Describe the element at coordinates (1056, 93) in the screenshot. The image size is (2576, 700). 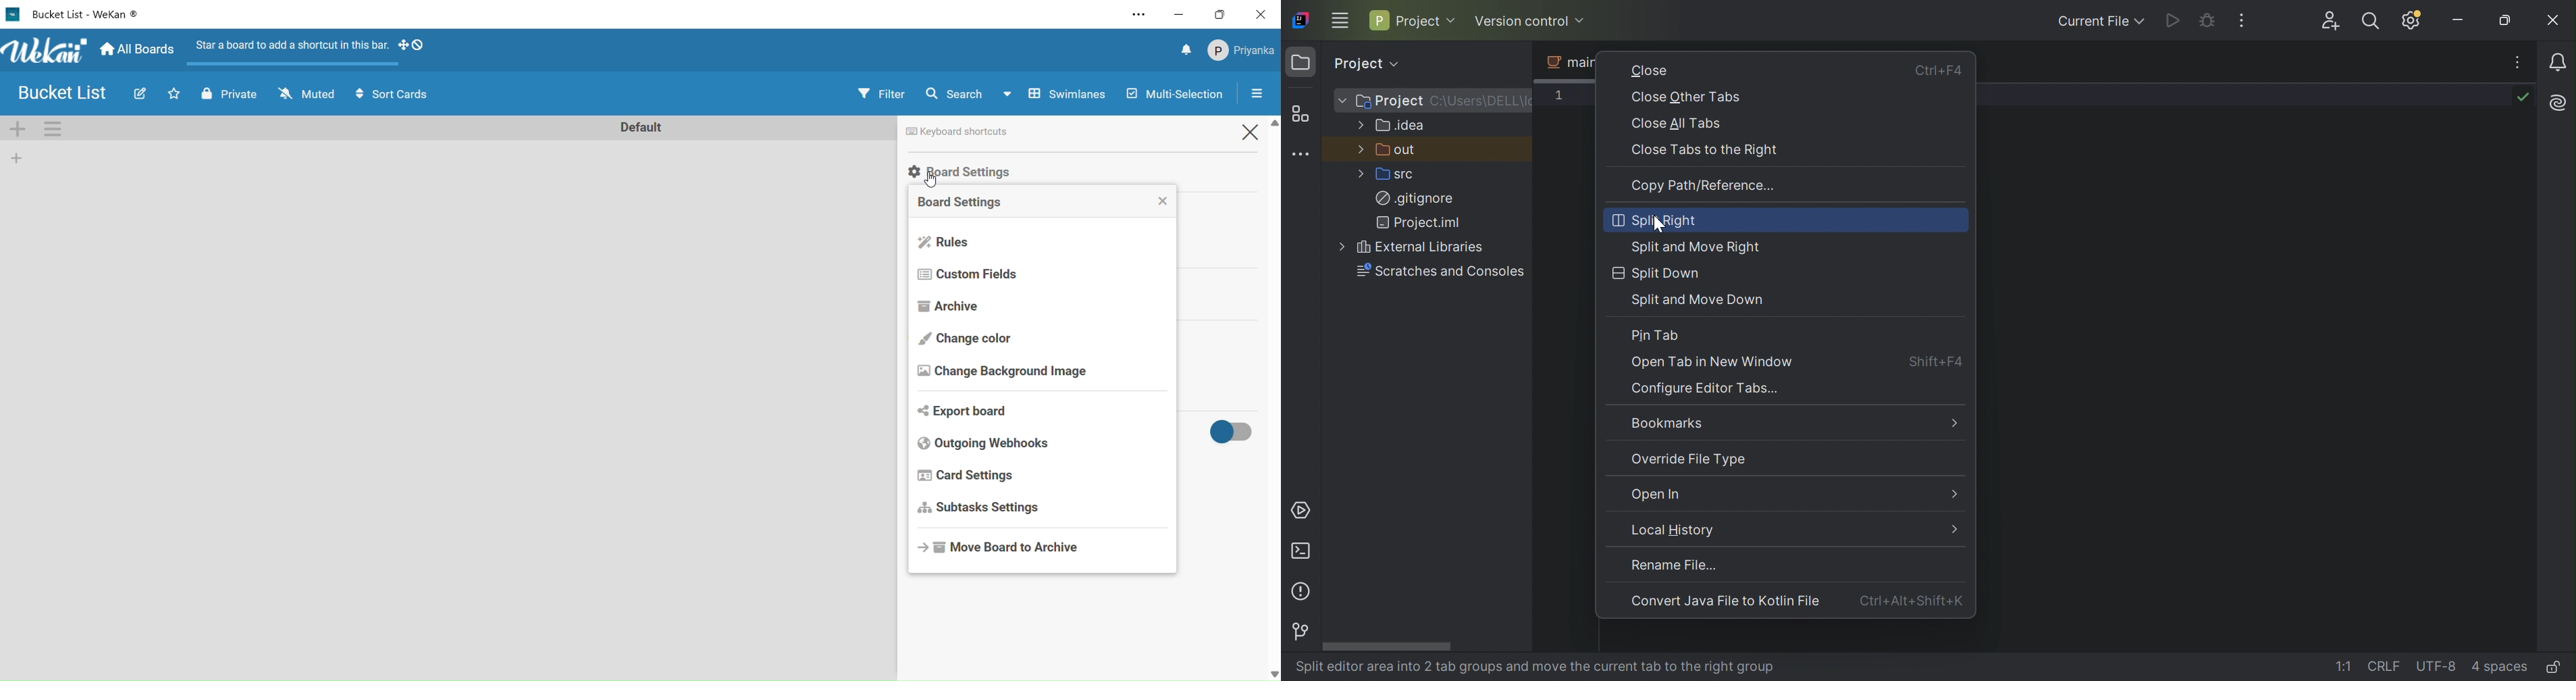
I see `swimlane` at that location.